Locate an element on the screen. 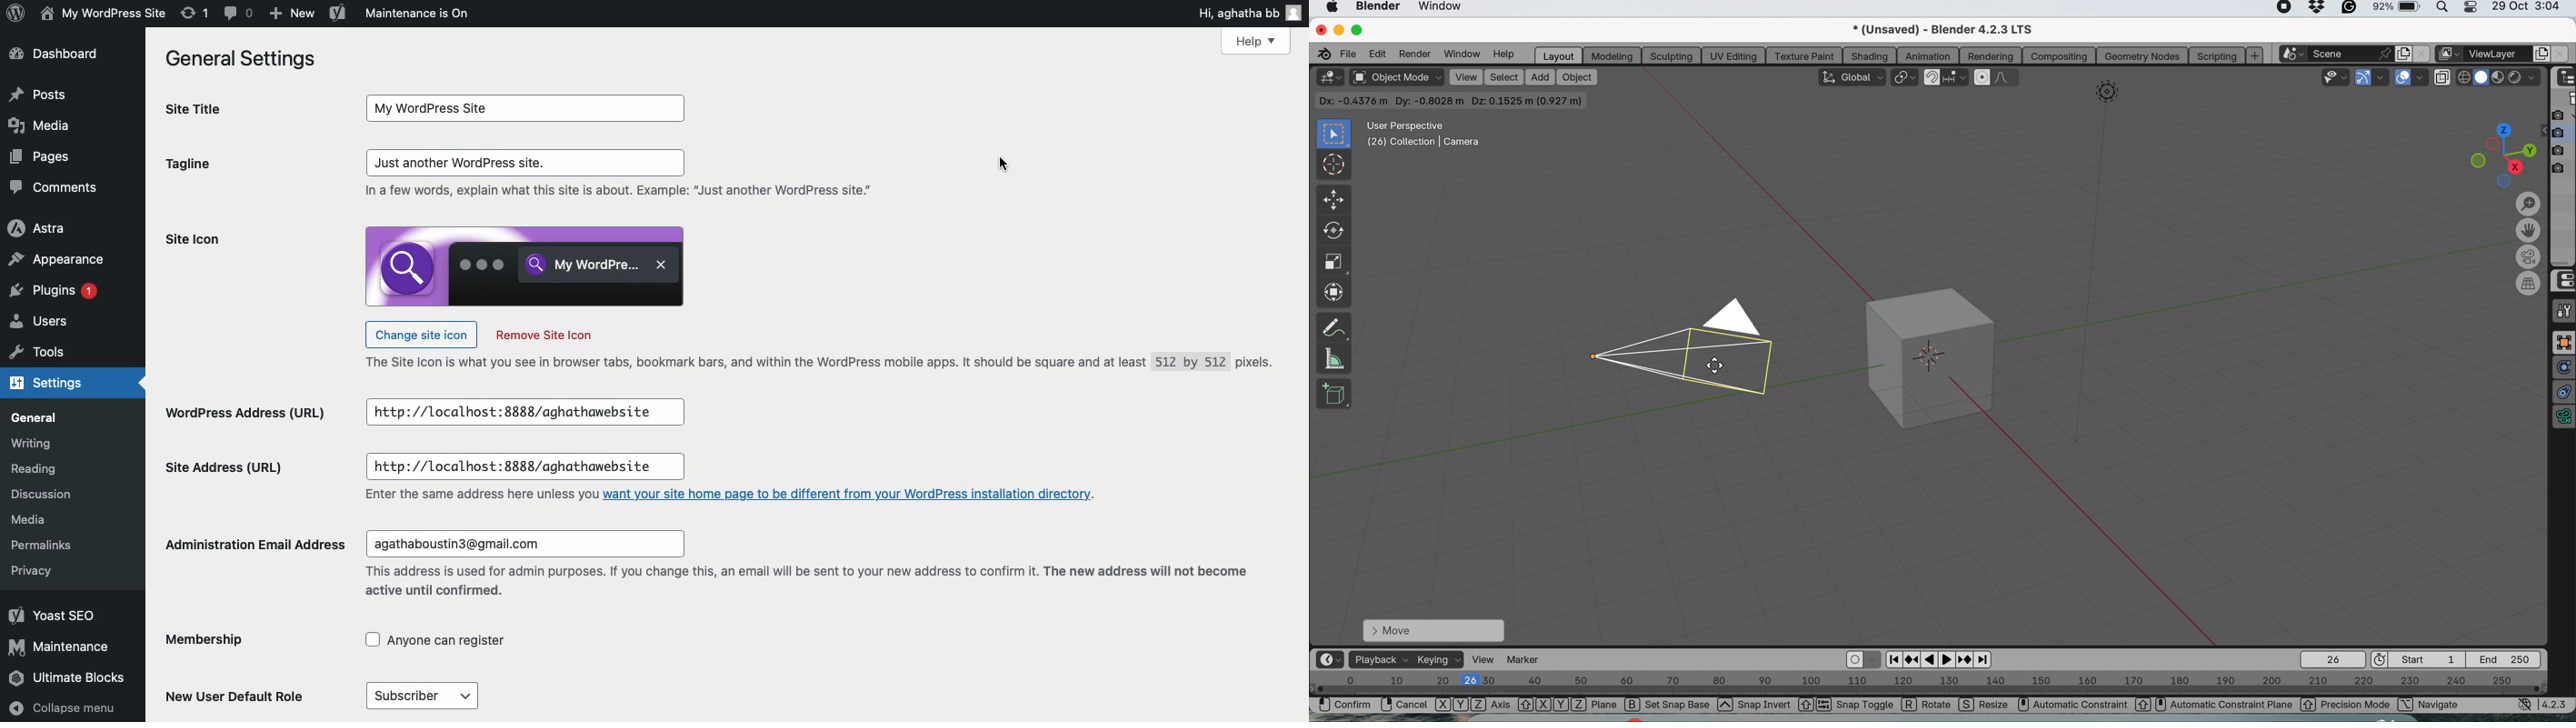 This screenshot has width=2576, height=728. auto key framing is located at coordinates (1874, 659).